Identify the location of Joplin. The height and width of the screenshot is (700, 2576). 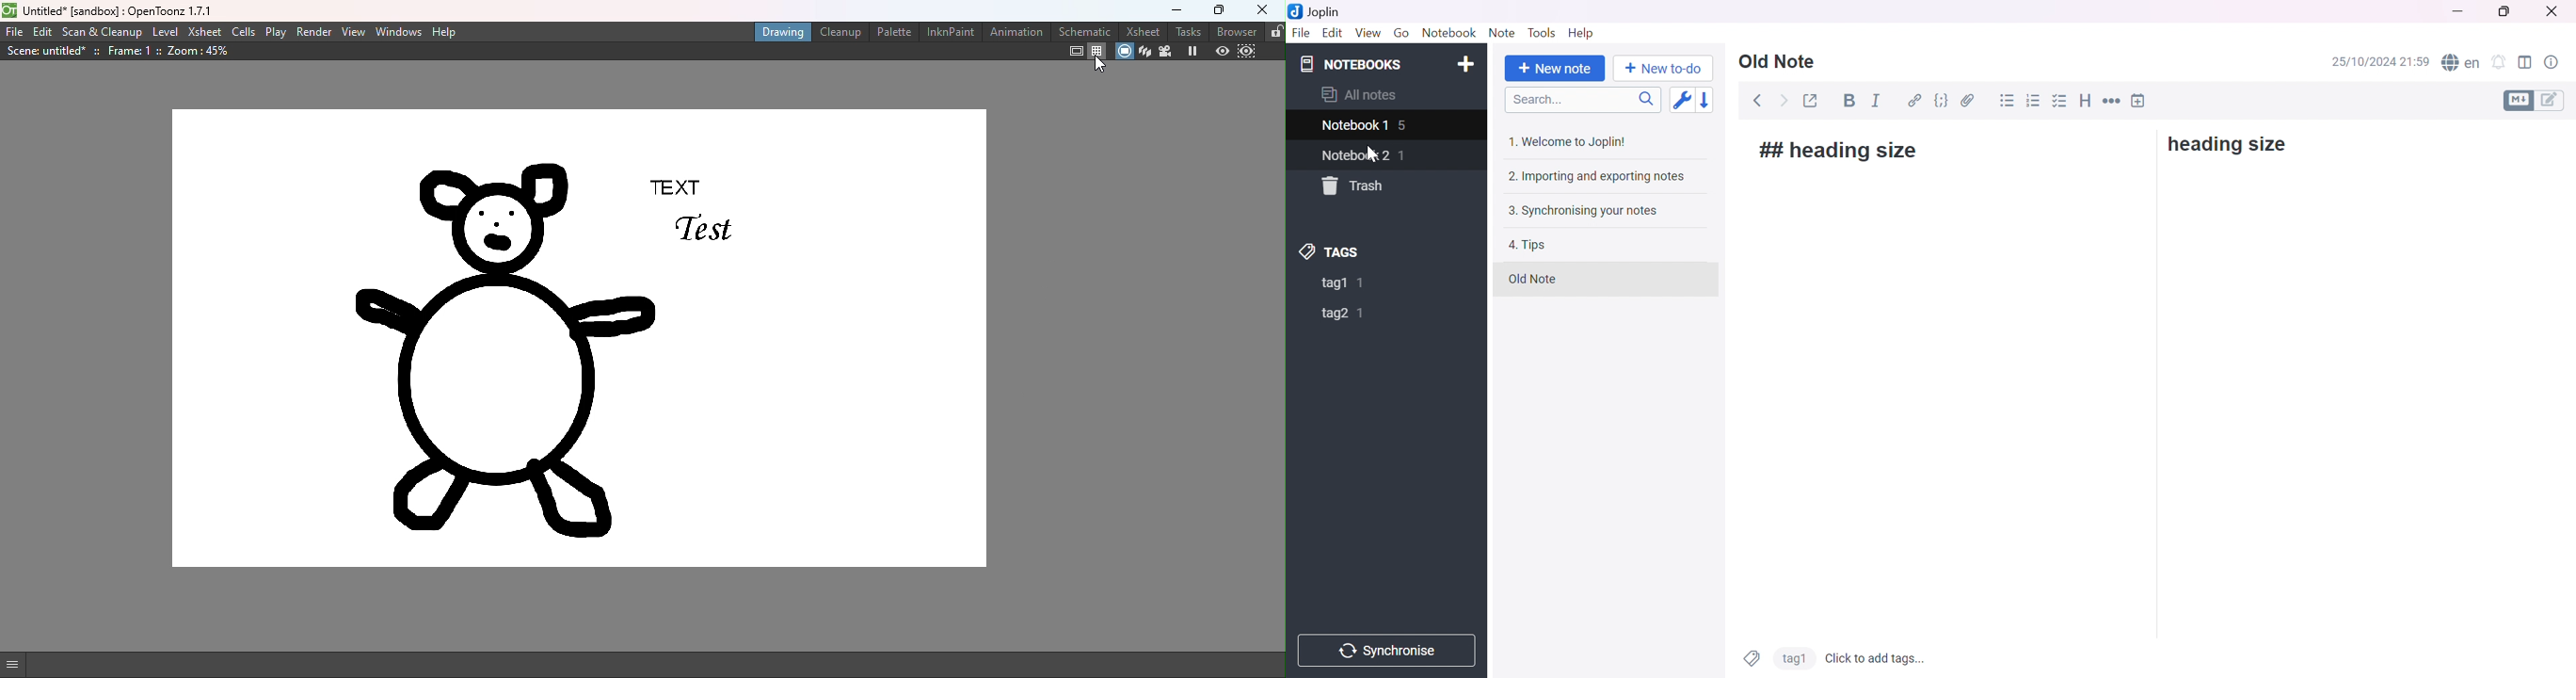
(1317, 11).